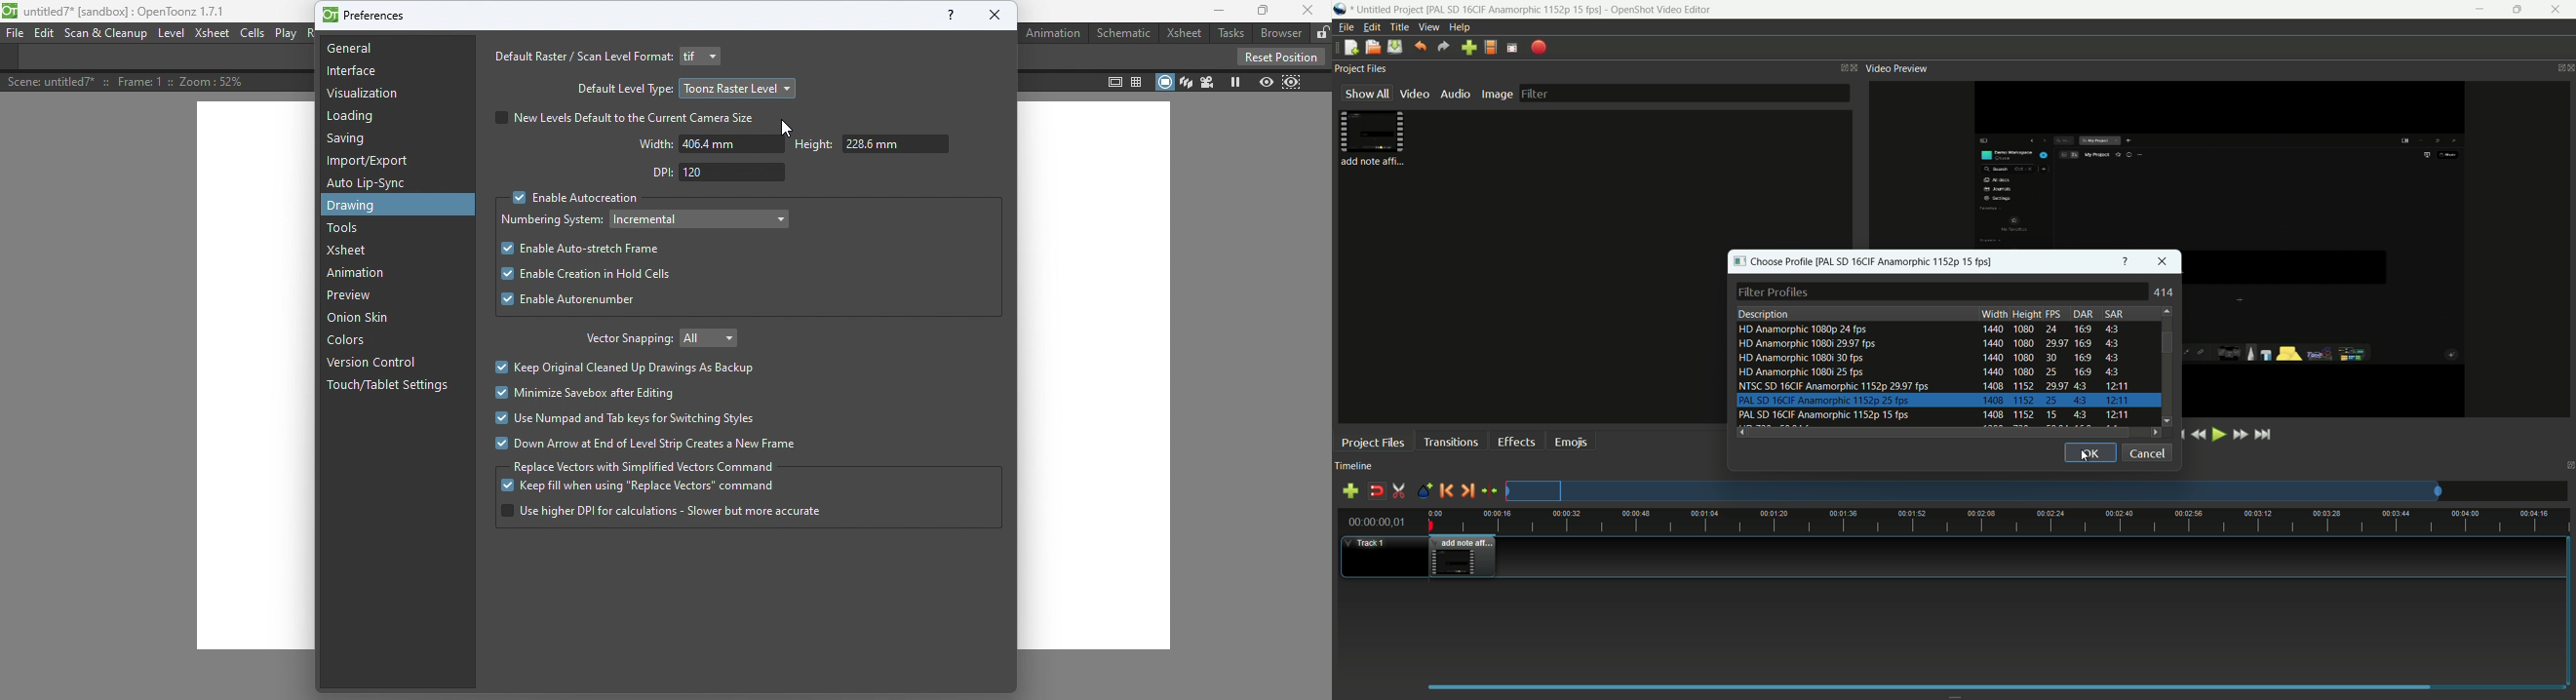  Describe the element at coordinates (714, 339) in the screenshot. I see `Drop down` at that location.